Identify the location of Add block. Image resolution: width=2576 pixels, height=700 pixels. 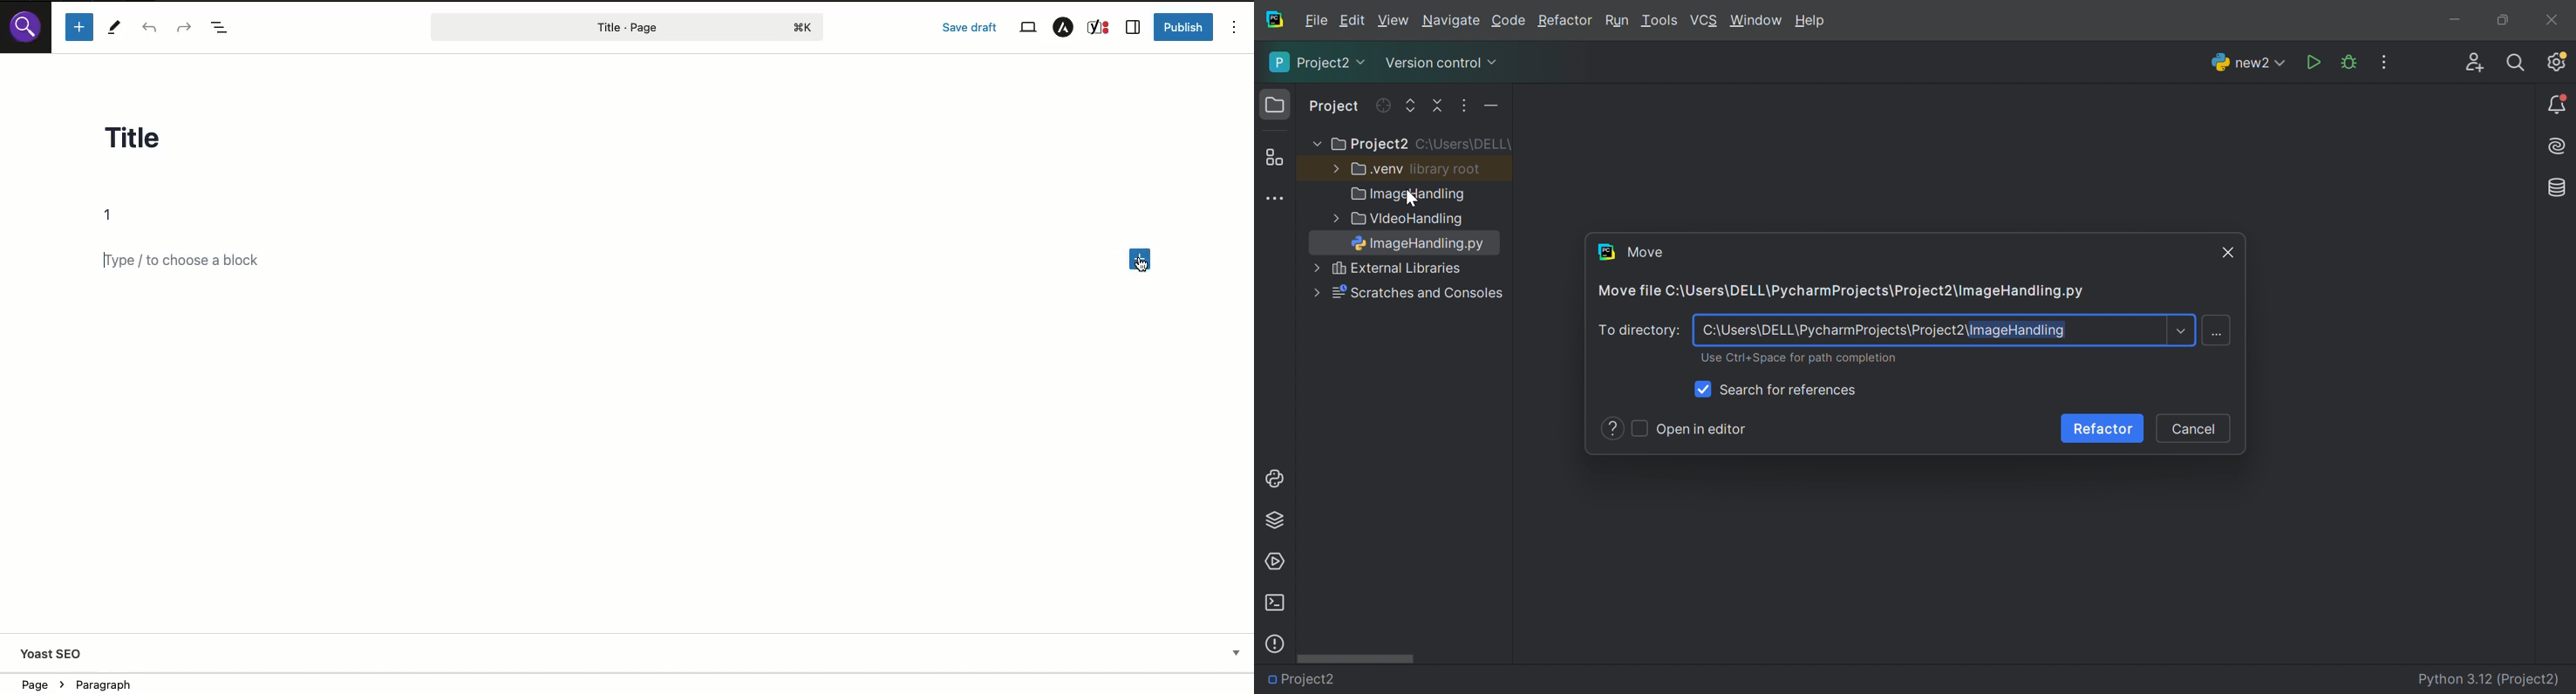
(197, 262).